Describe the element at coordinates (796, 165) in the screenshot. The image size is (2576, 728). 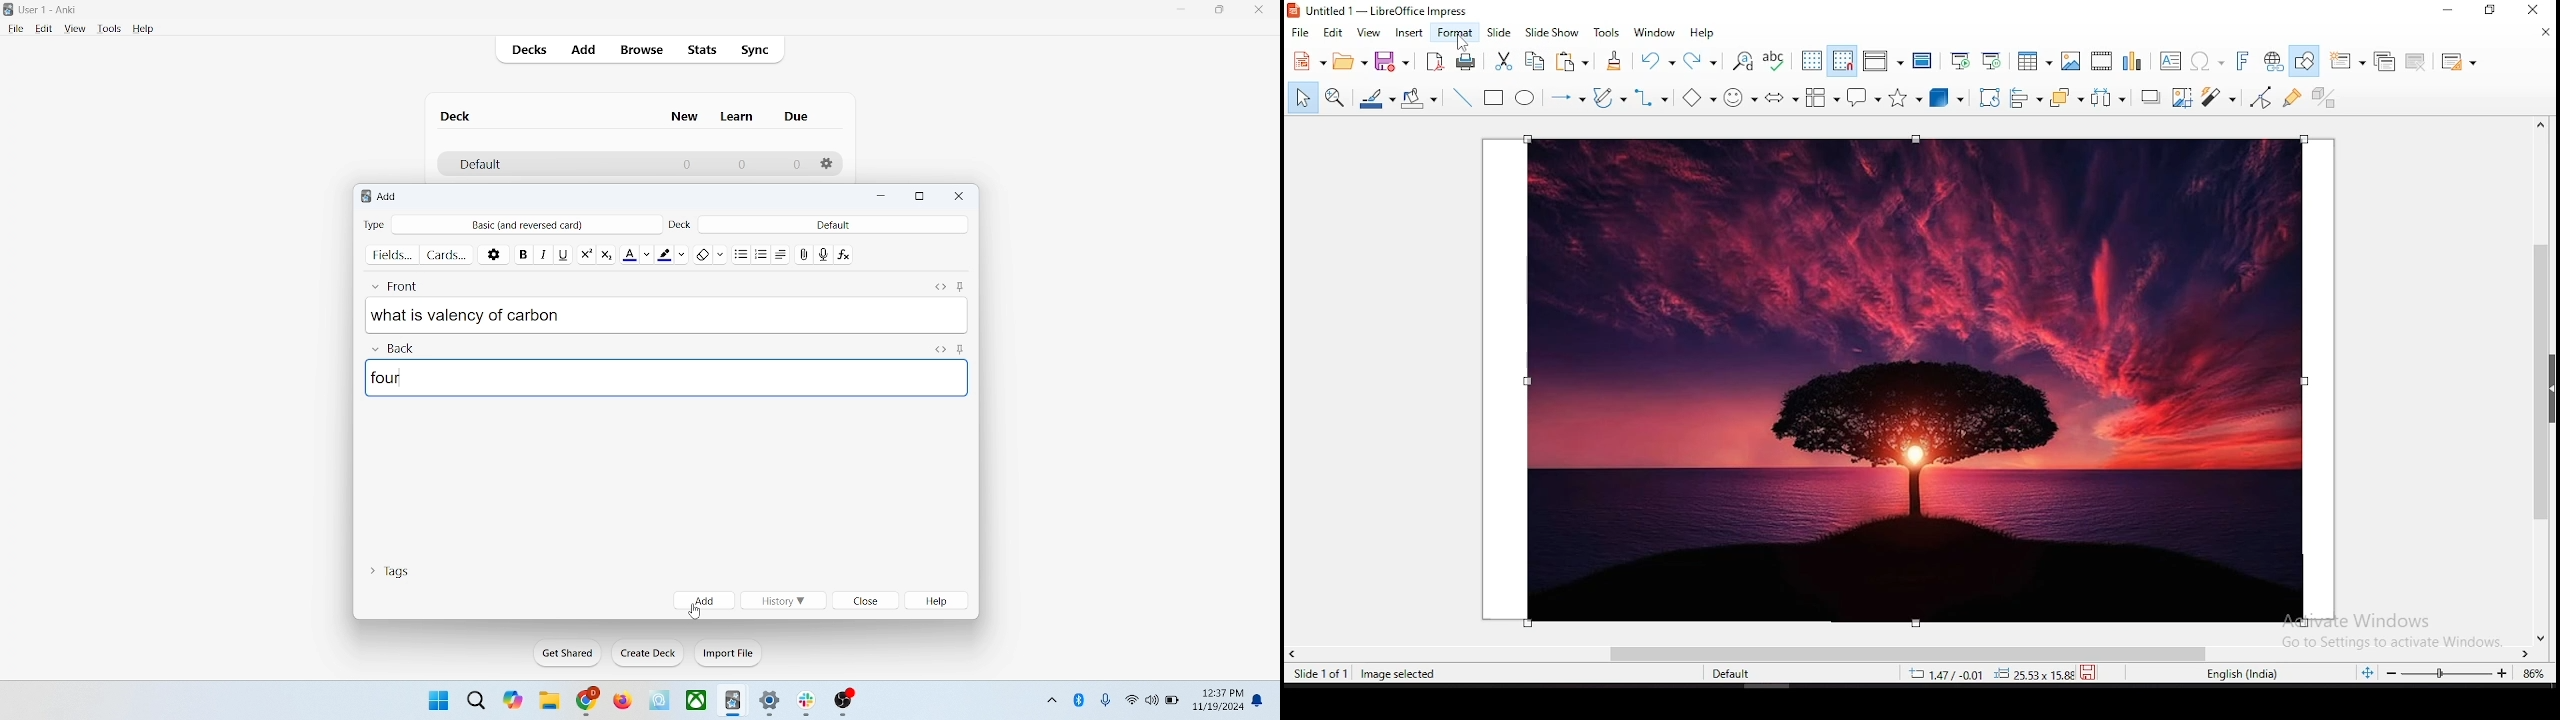
I see `0` at that location.